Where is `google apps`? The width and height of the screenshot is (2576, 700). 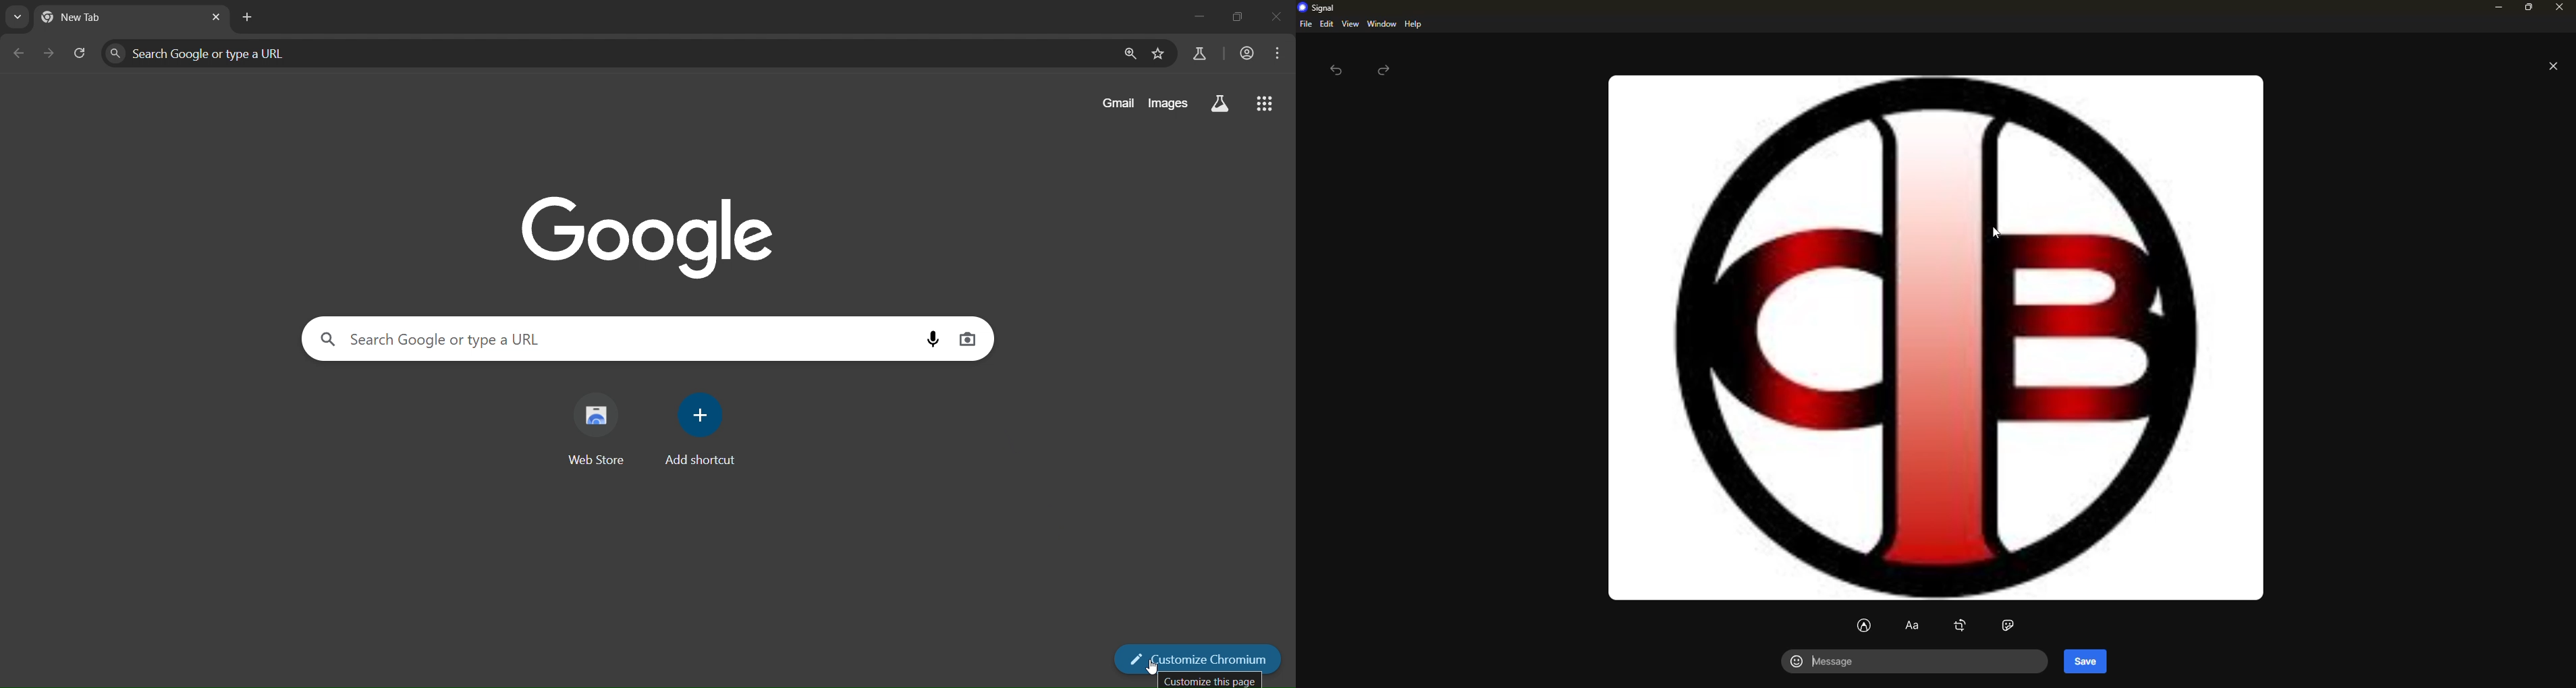 google apps is located at coordinates (1264, 105).